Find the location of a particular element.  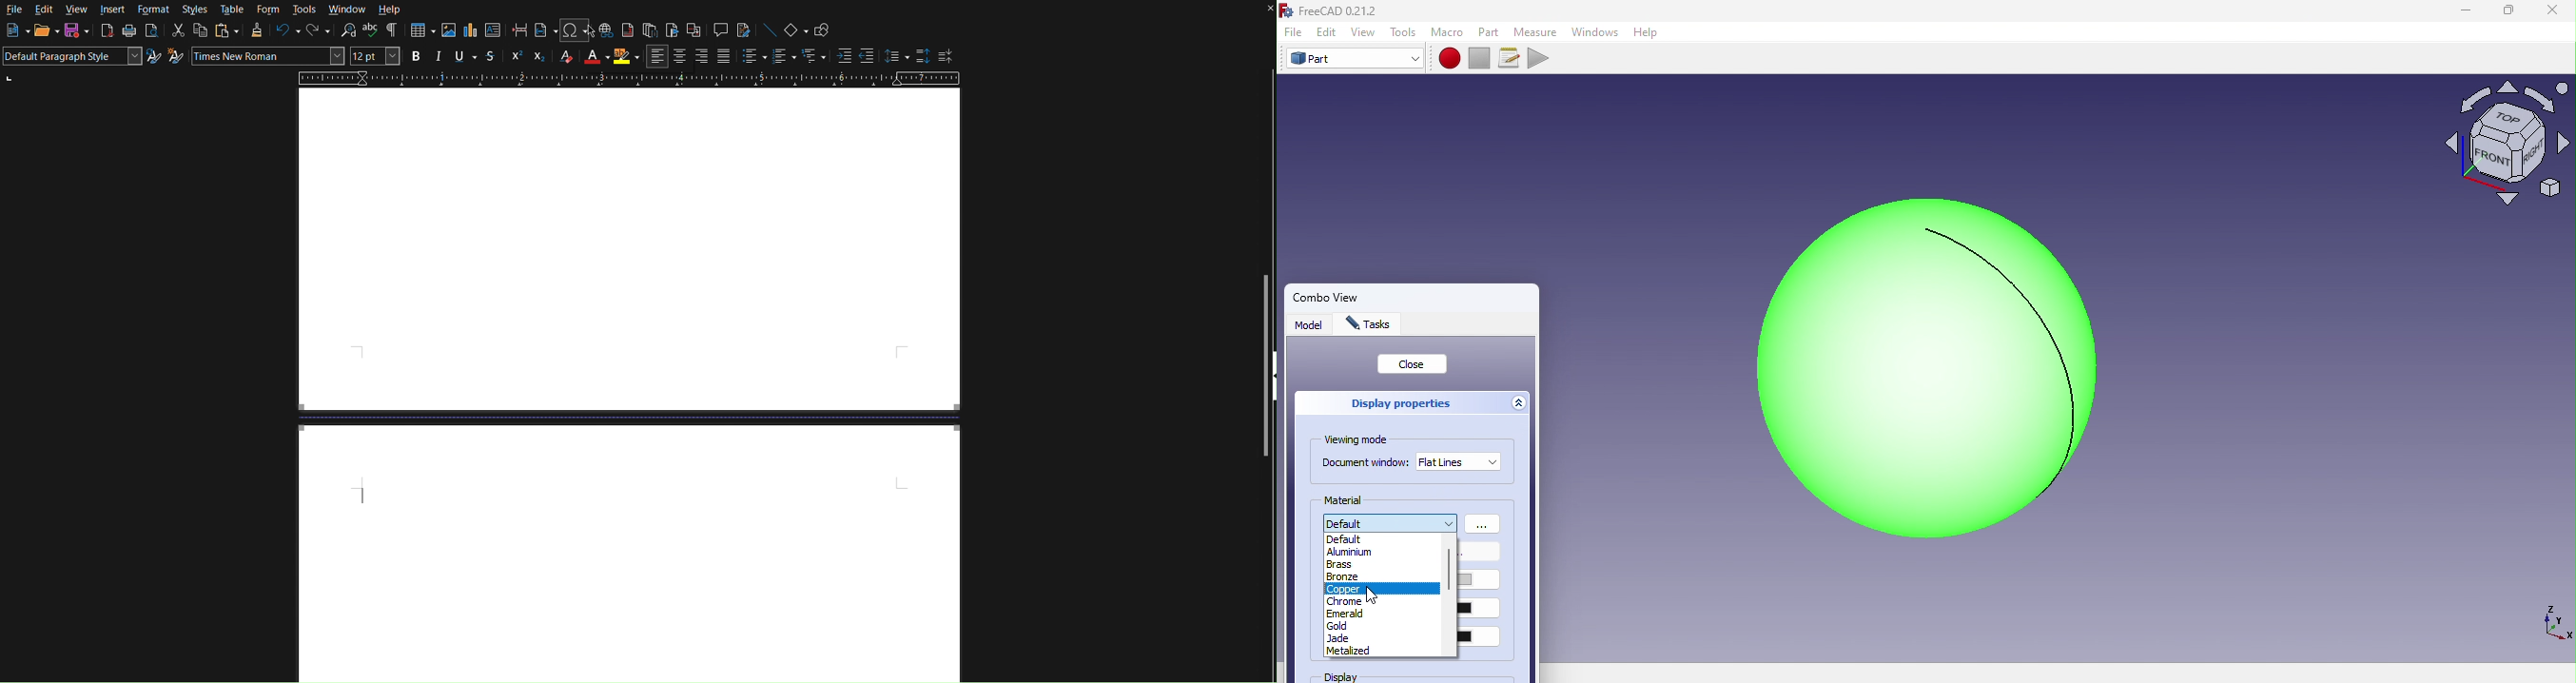

Text Color is located at coordinates (592, 57).